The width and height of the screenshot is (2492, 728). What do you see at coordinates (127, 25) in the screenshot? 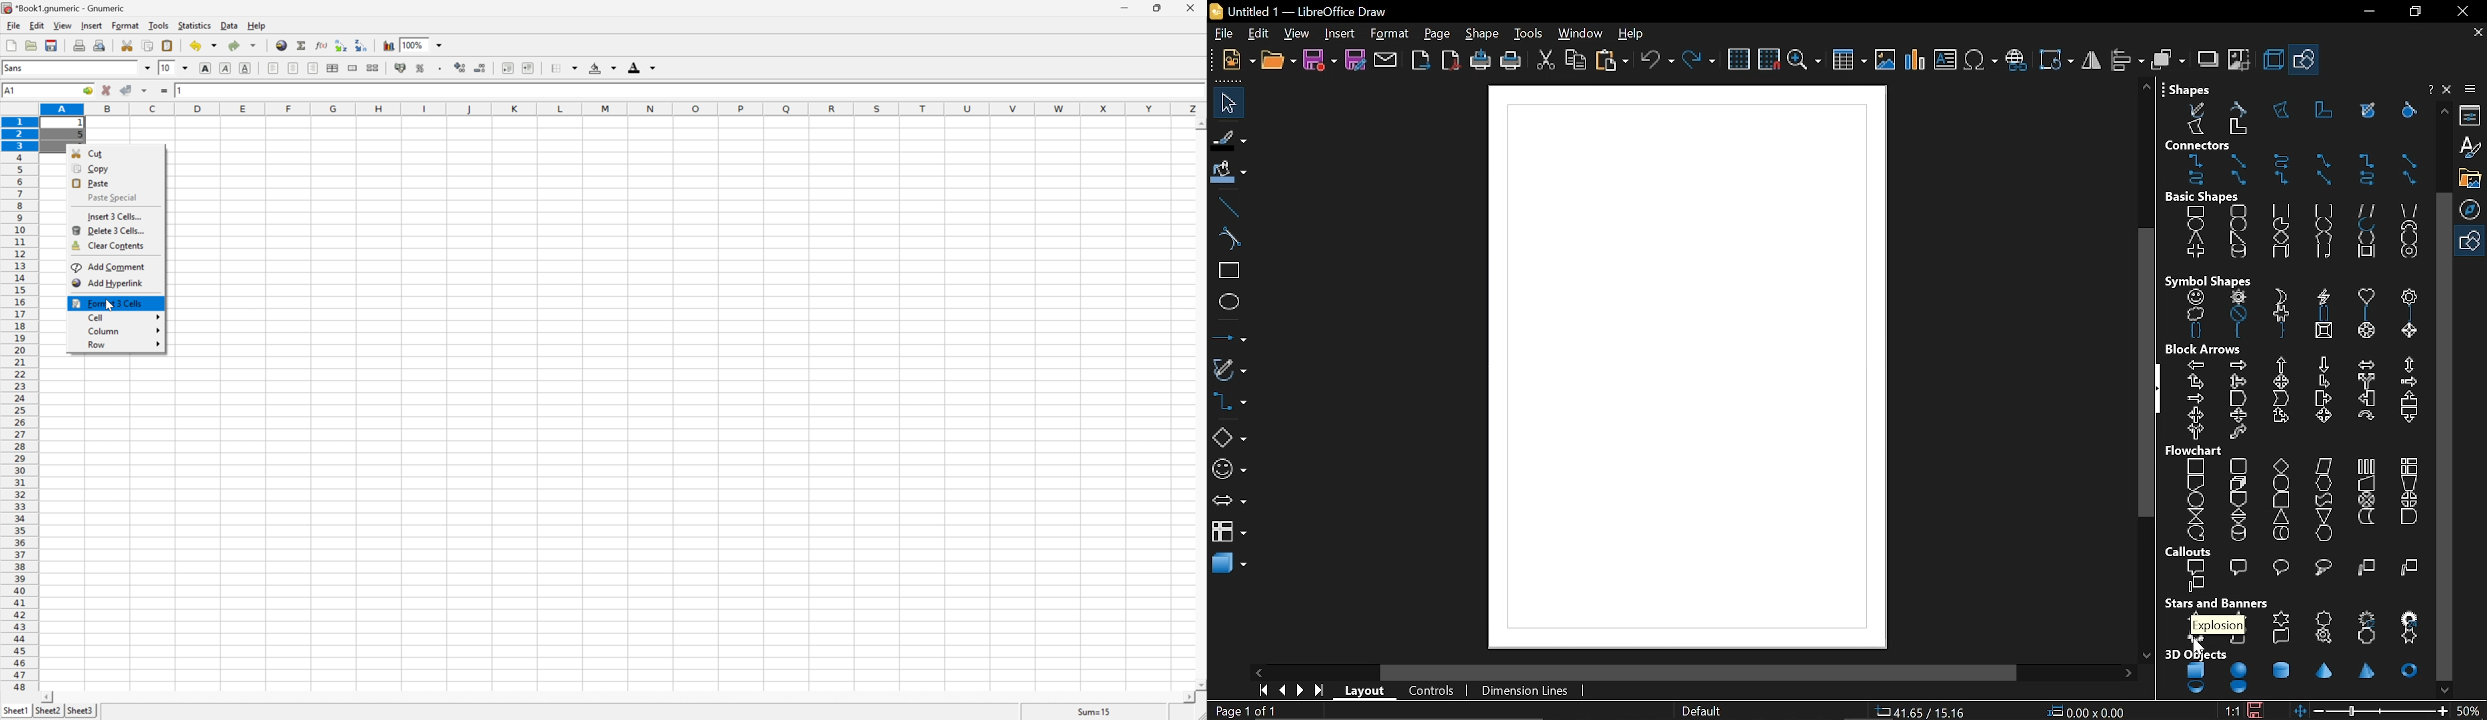
I see `format` at bounding box center [127, 25].